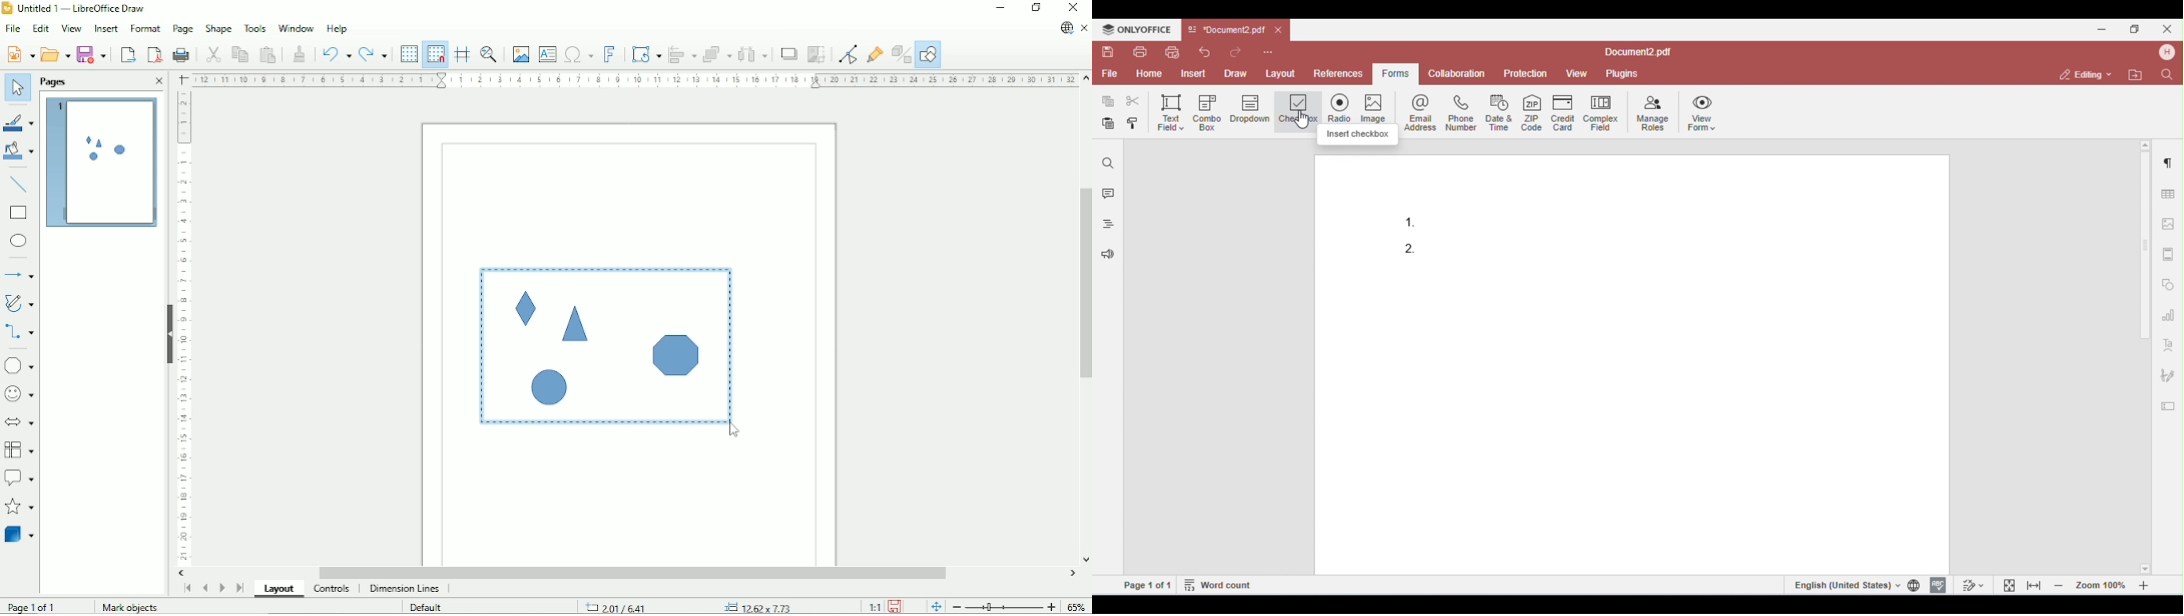 This screenshot has height=616, width=2184. What do you see at coordinates (218, 28) in the screenshot?
I see `Shape` at bounding box center [218, 28].